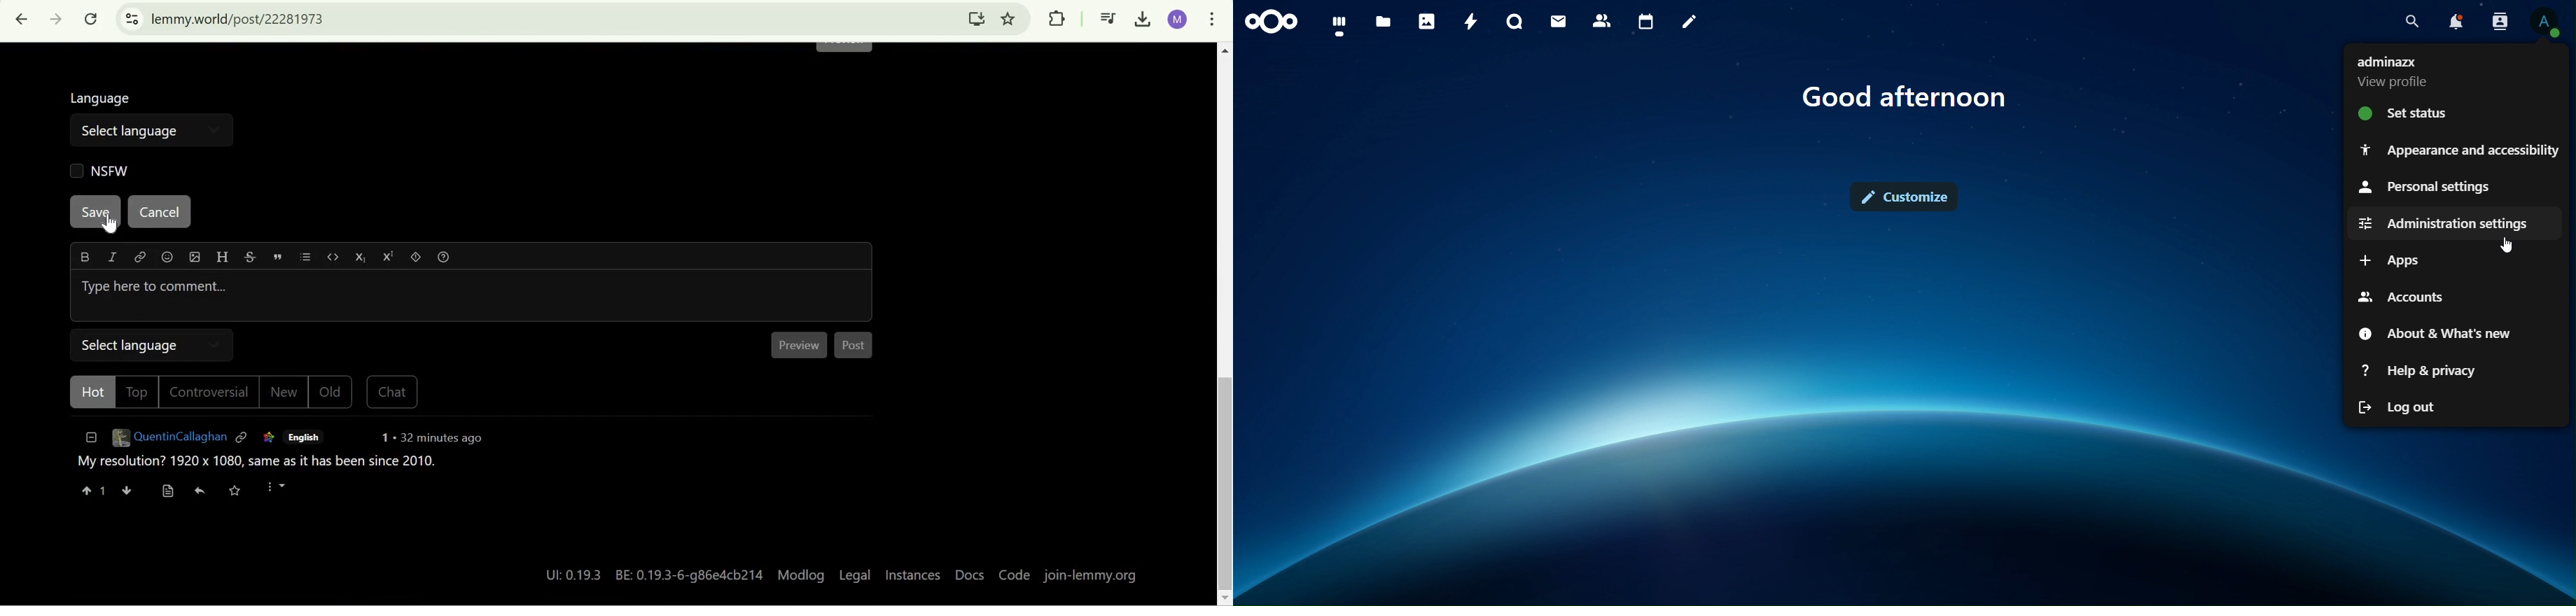  I want to click on dashboard, so click(1340, 25).